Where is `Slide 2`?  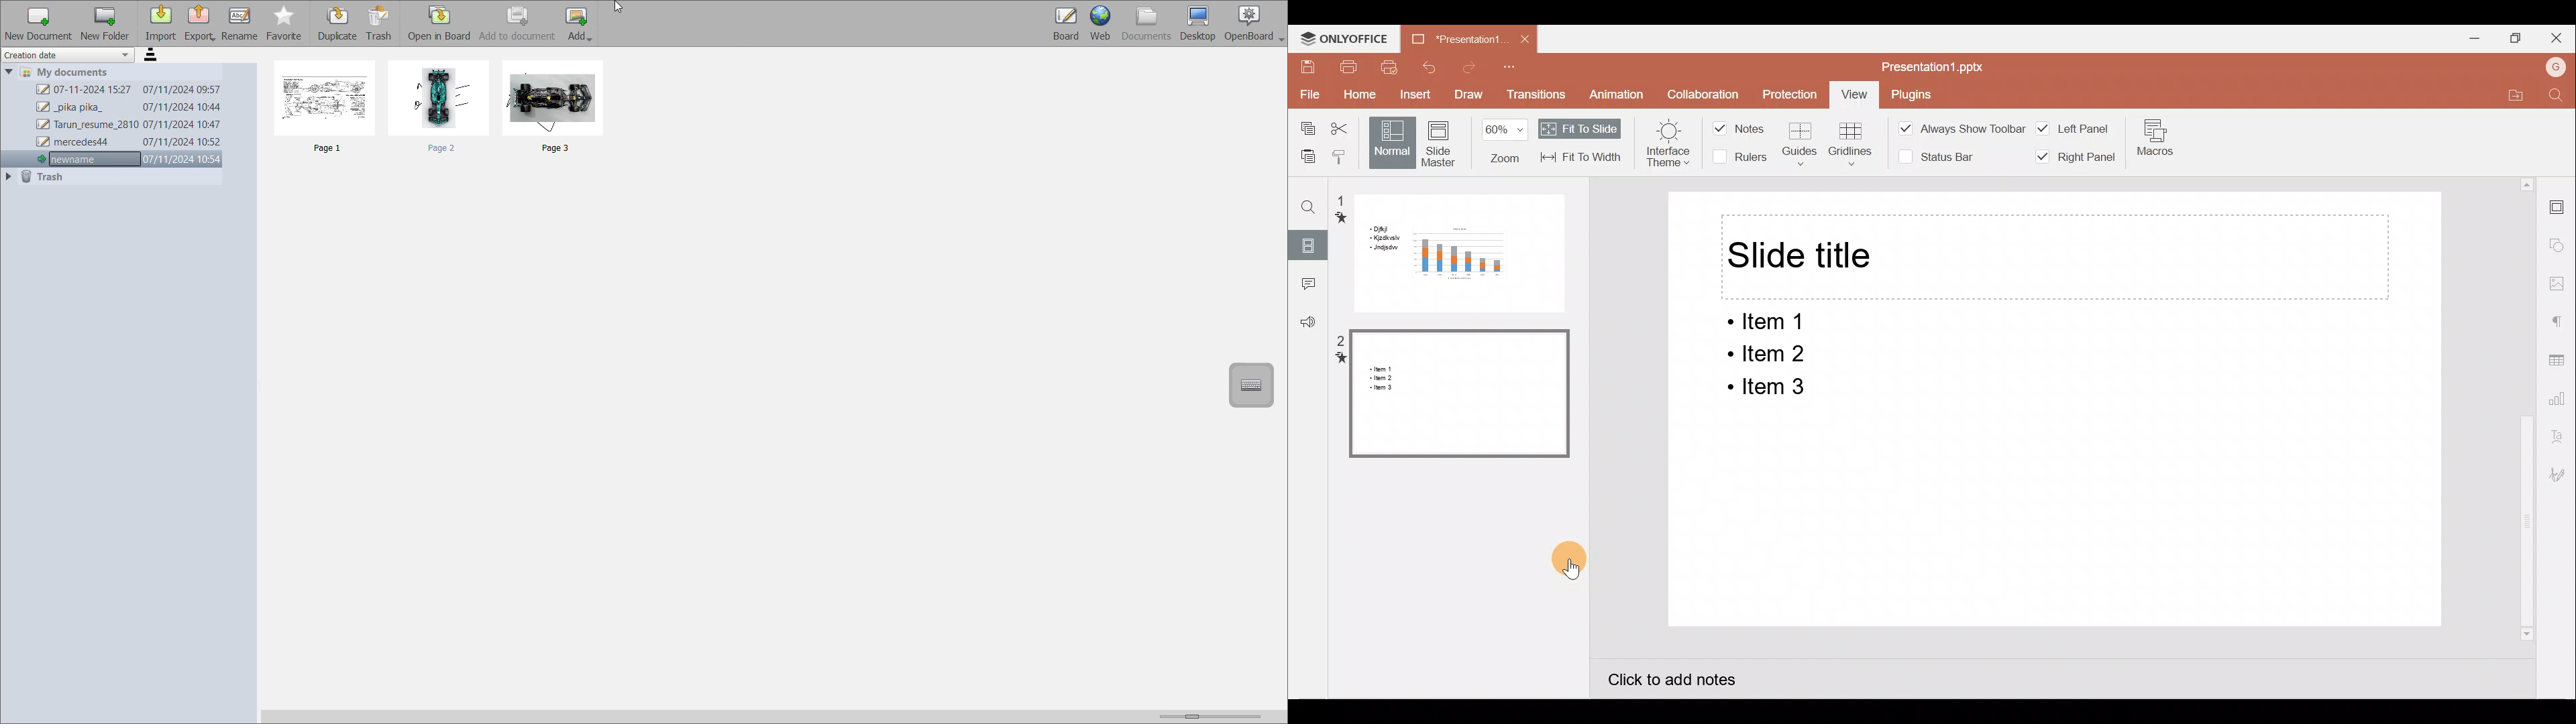 Slide 2 is located at coordinates (1445, 256).